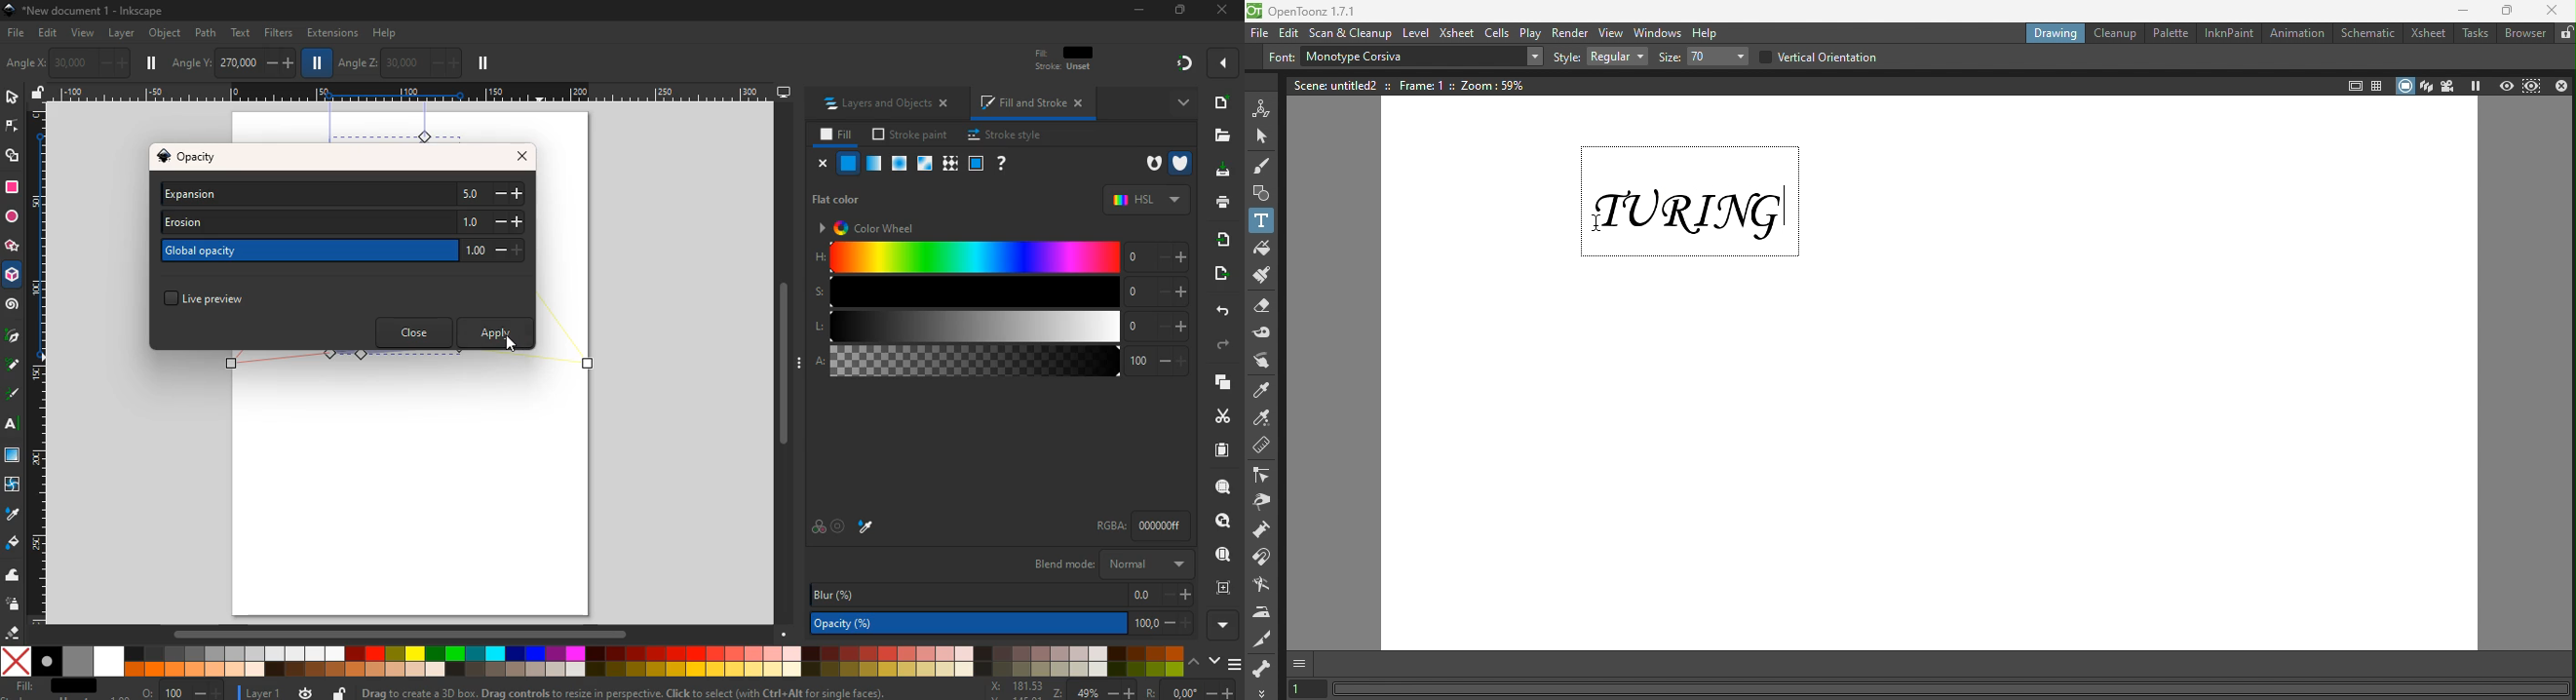 Image resolution: width=2576 pixels, height=700 pixels. I want to click on Control point editor tool, so click(1264, 474).